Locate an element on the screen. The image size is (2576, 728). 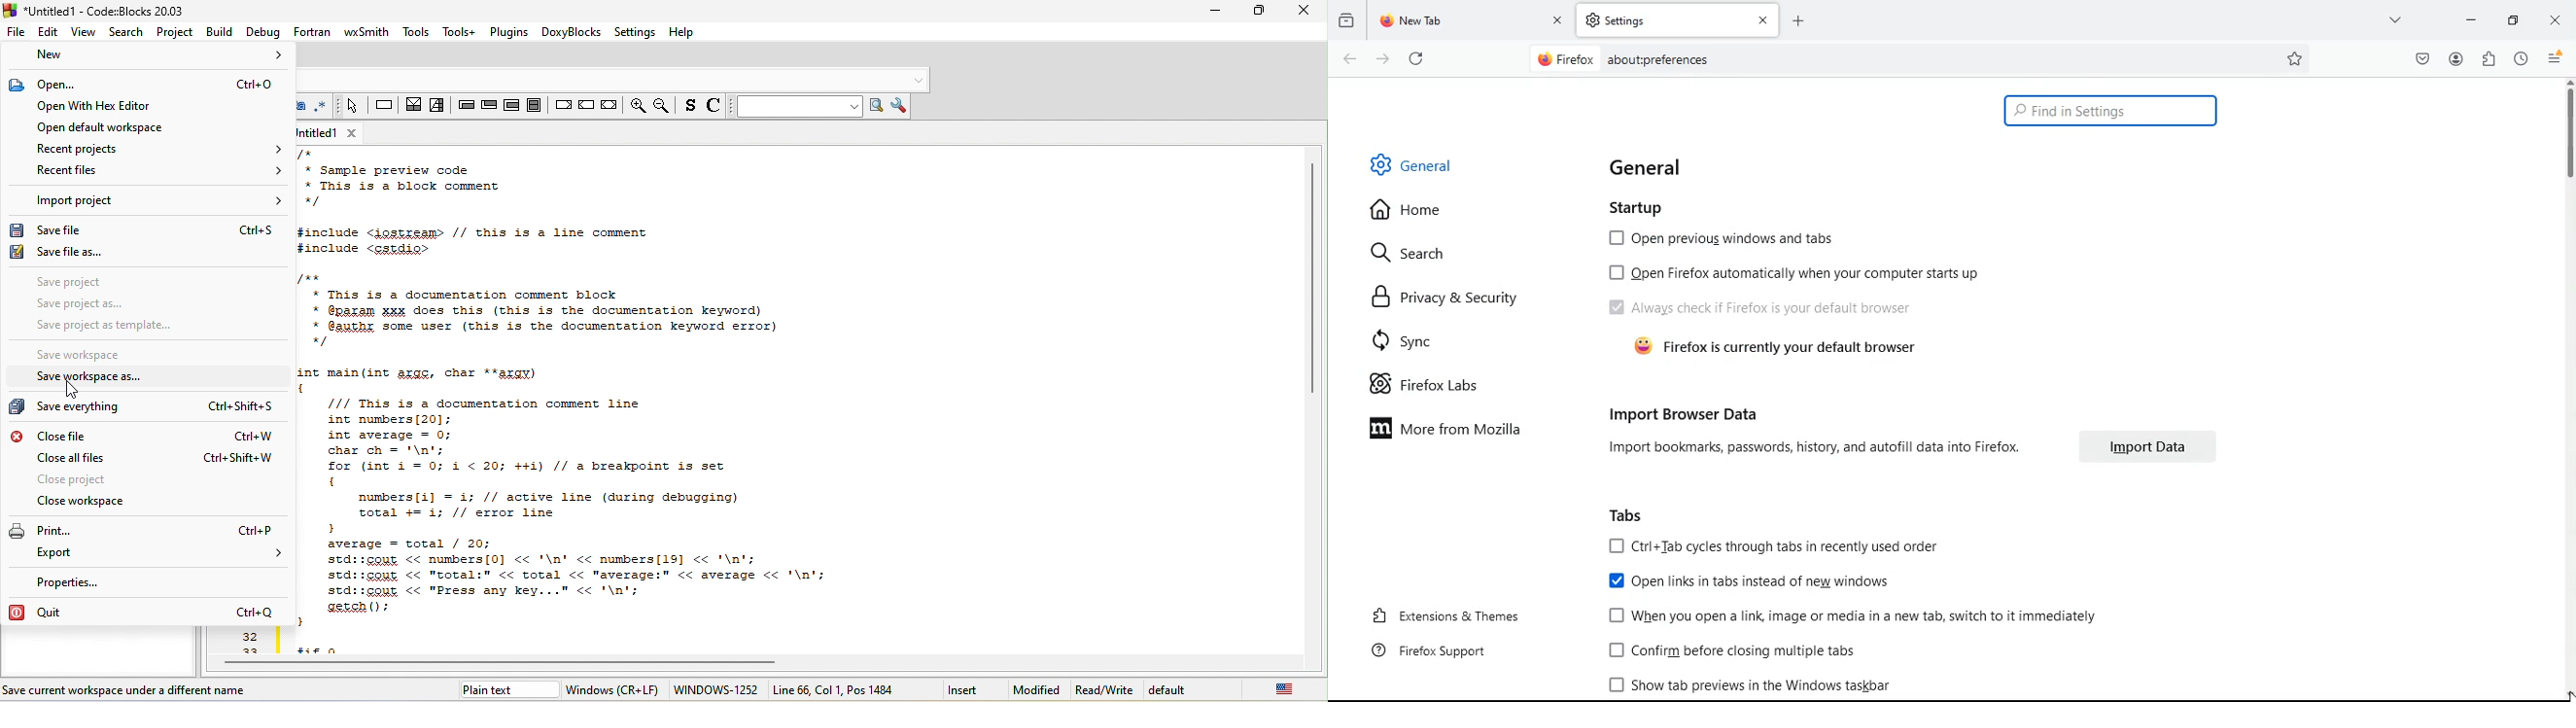
firefox support is located at coordinates (1427, 655).